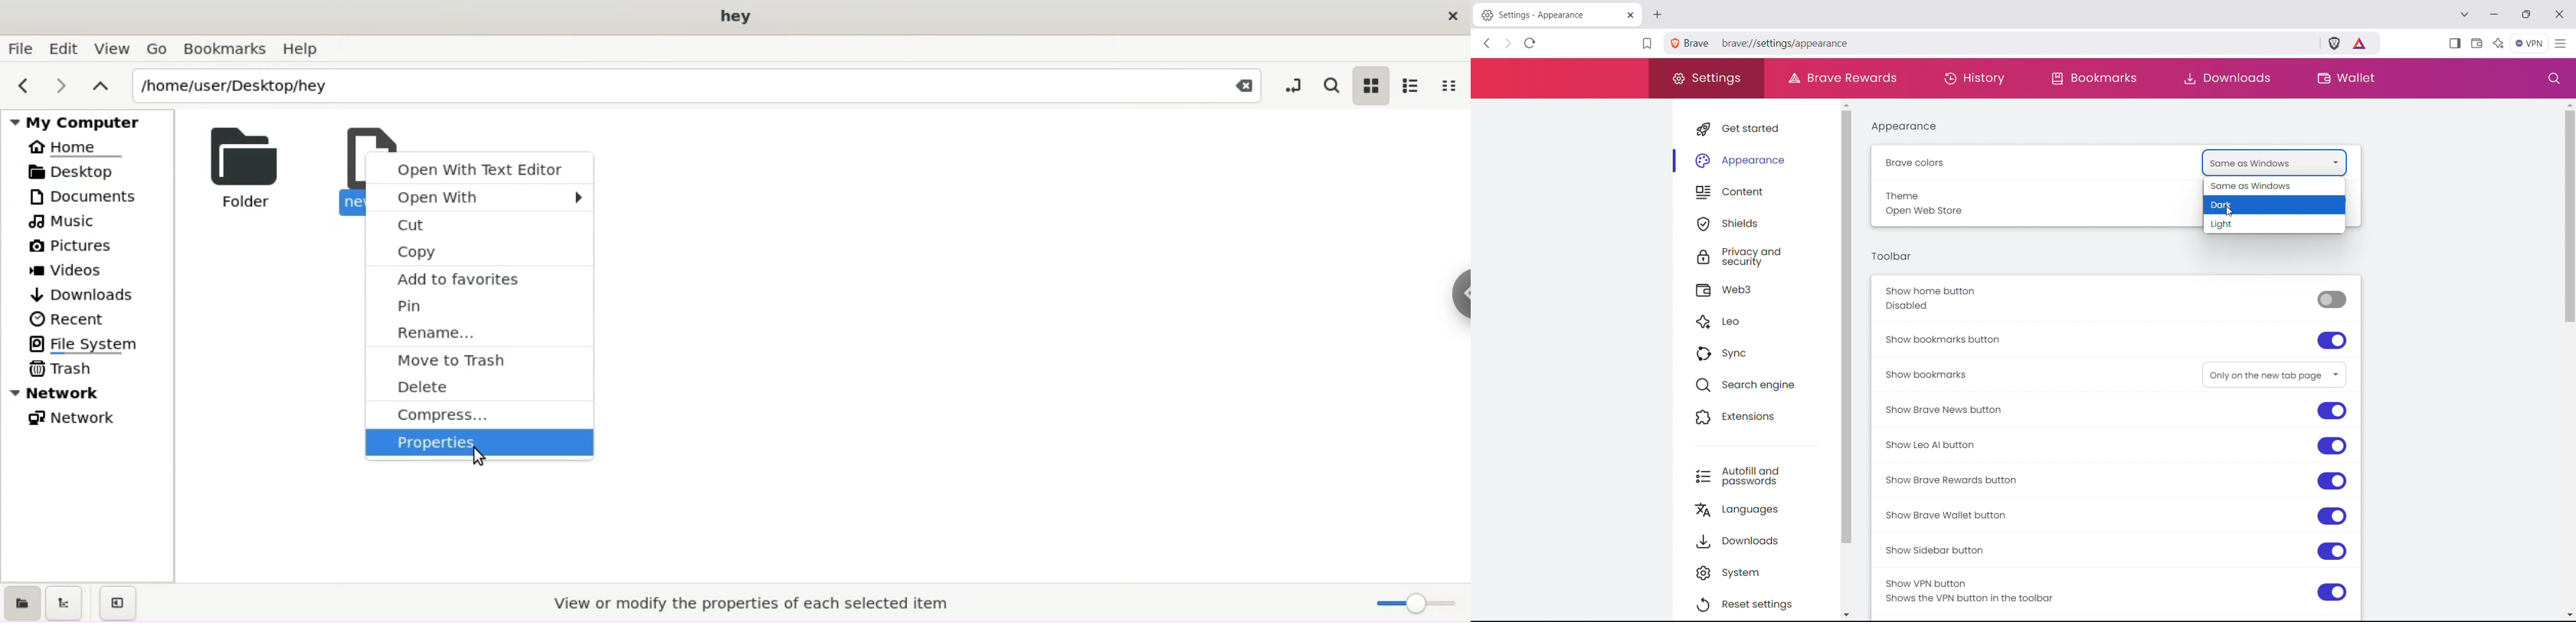  Describe the element at coordinates (482, 221) in the screenshot. I see `cut` at that location.